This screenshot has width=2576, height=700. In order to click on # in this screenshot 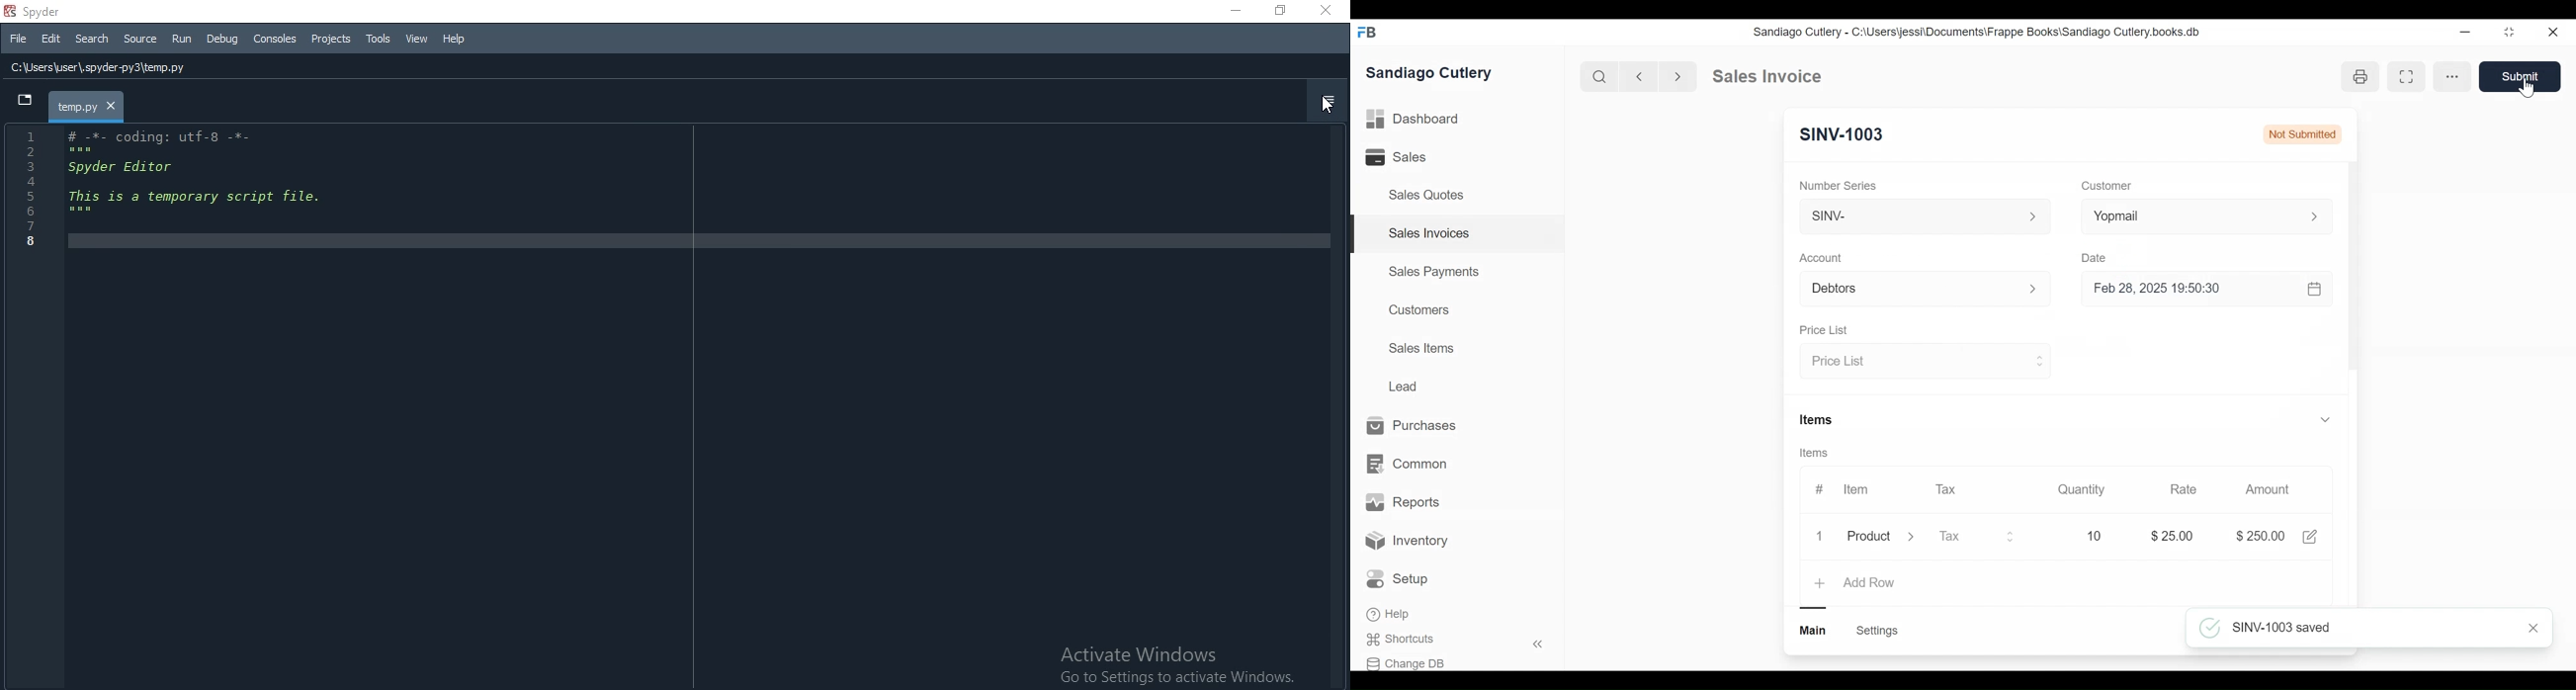, I will do `click(1820, 487)`.